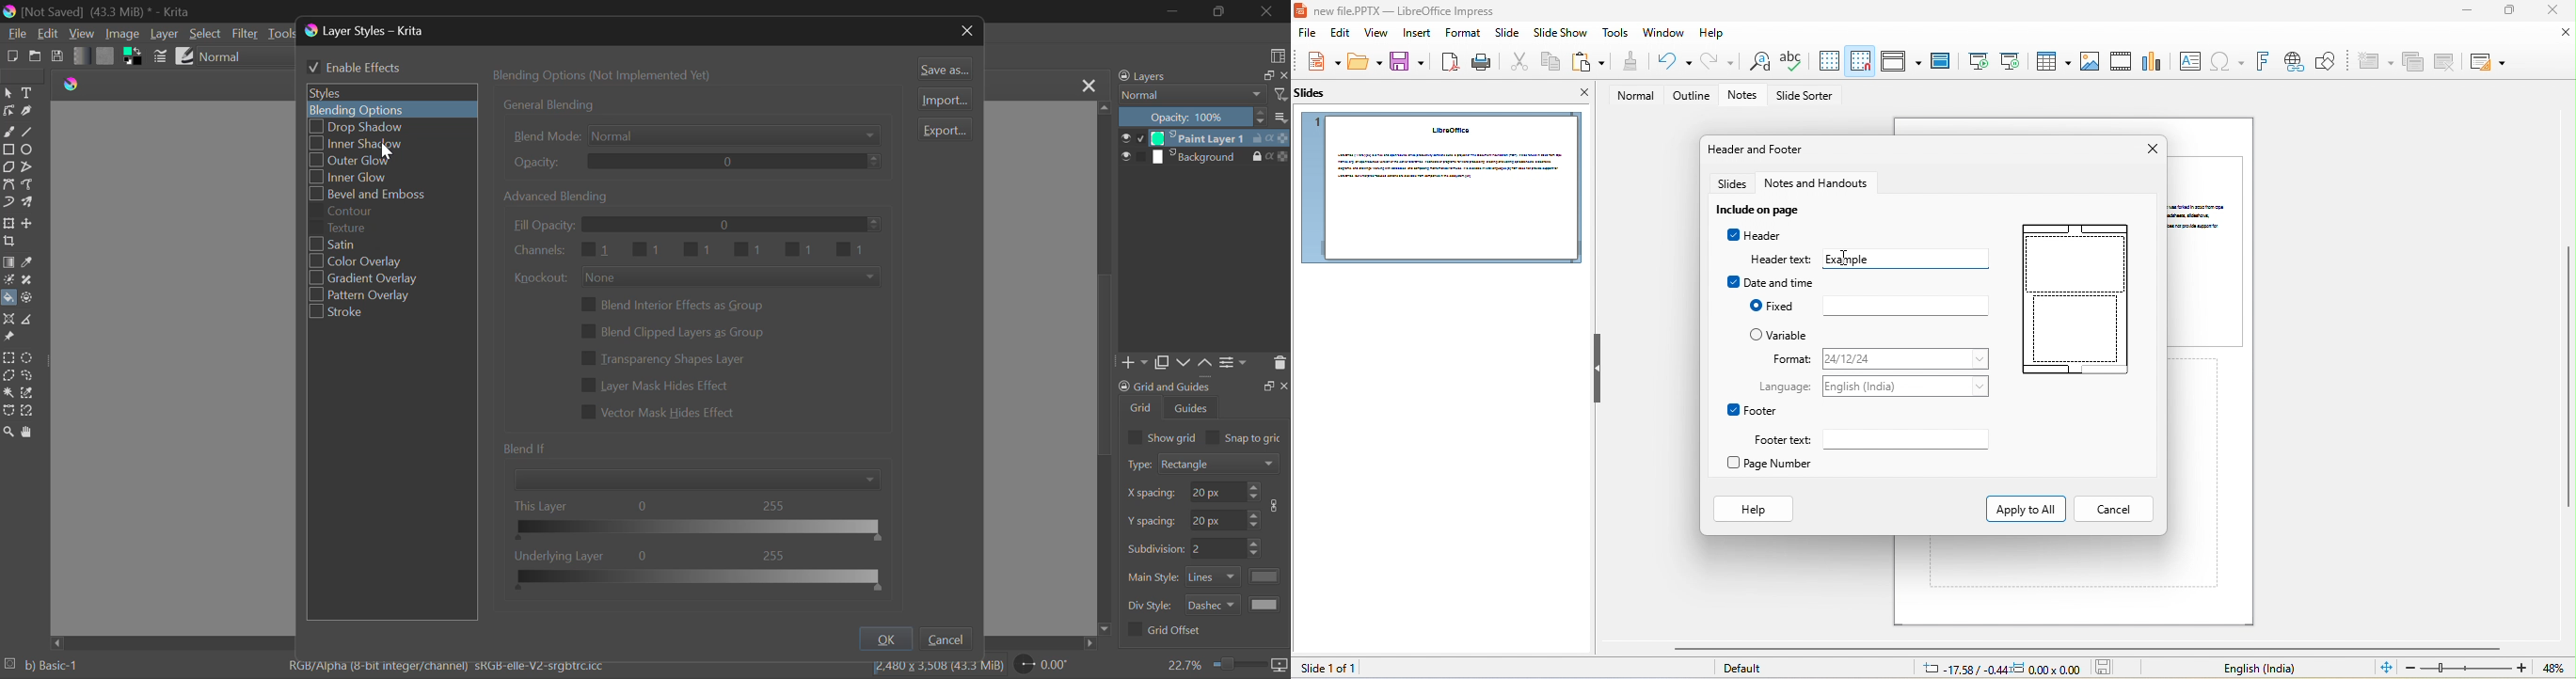 The image size is (2576, 700). I want to click on open, so click(1366, 63).